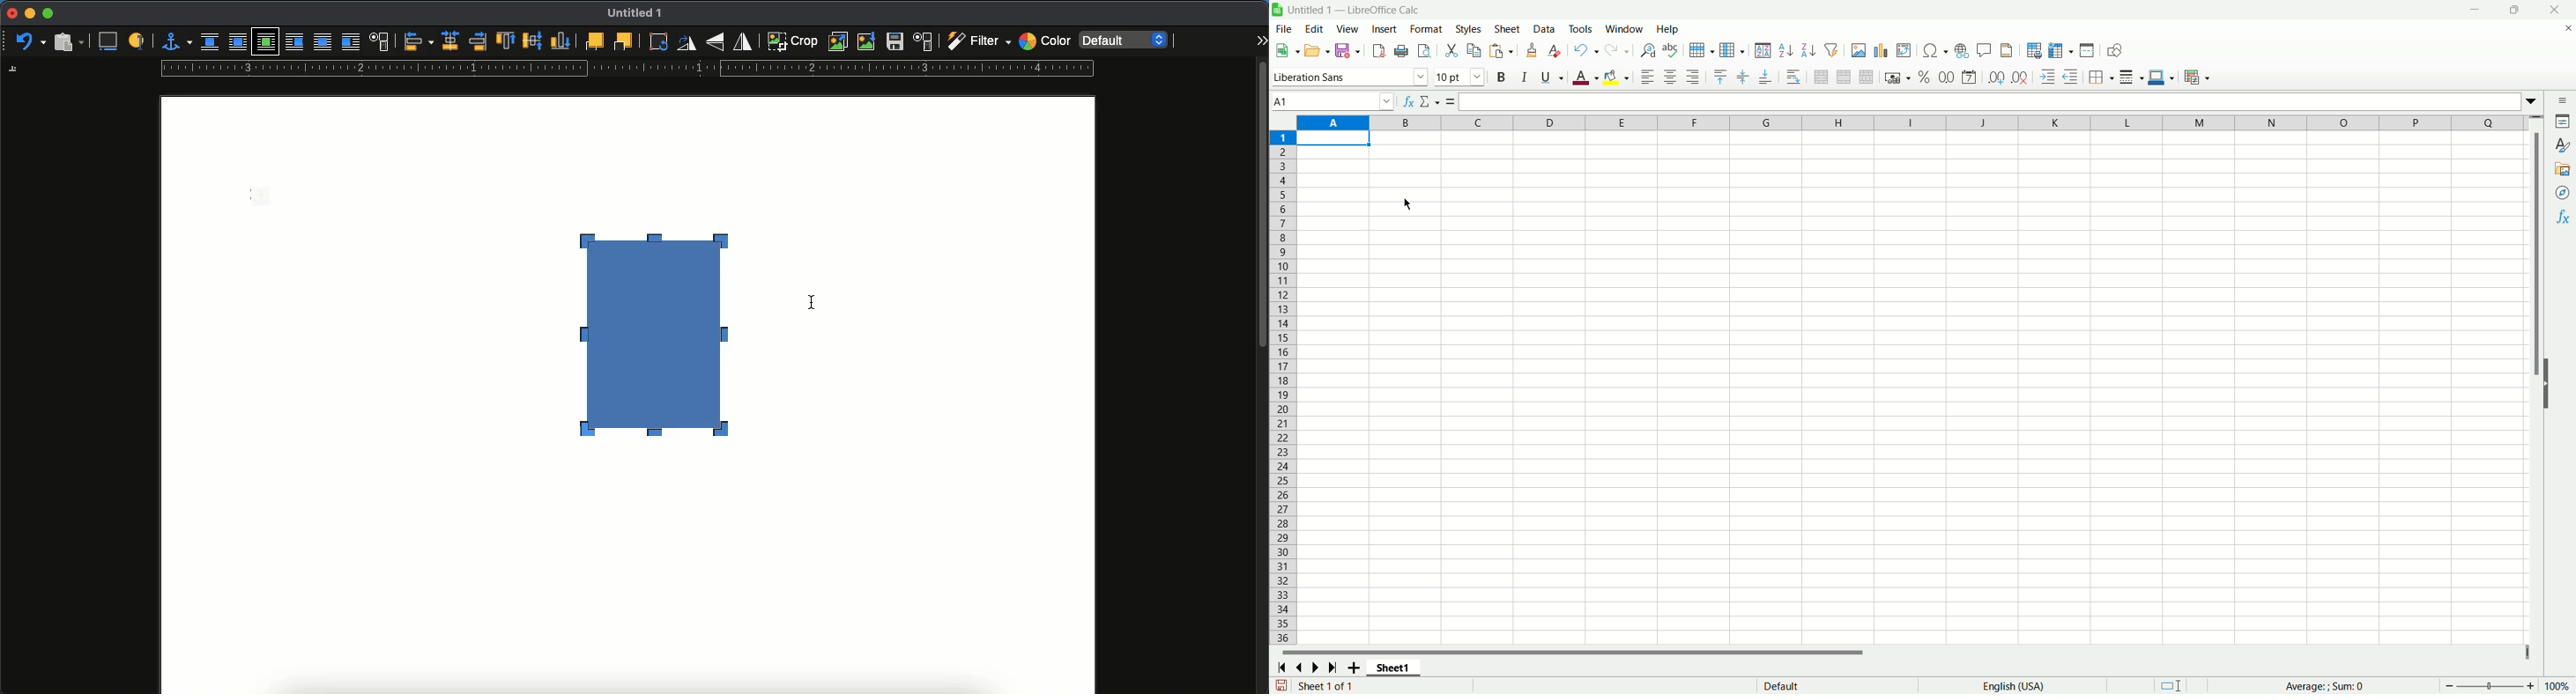 The height and width of the screenshot is (700, 2576). I want to click on rows, so click(1284, 389).